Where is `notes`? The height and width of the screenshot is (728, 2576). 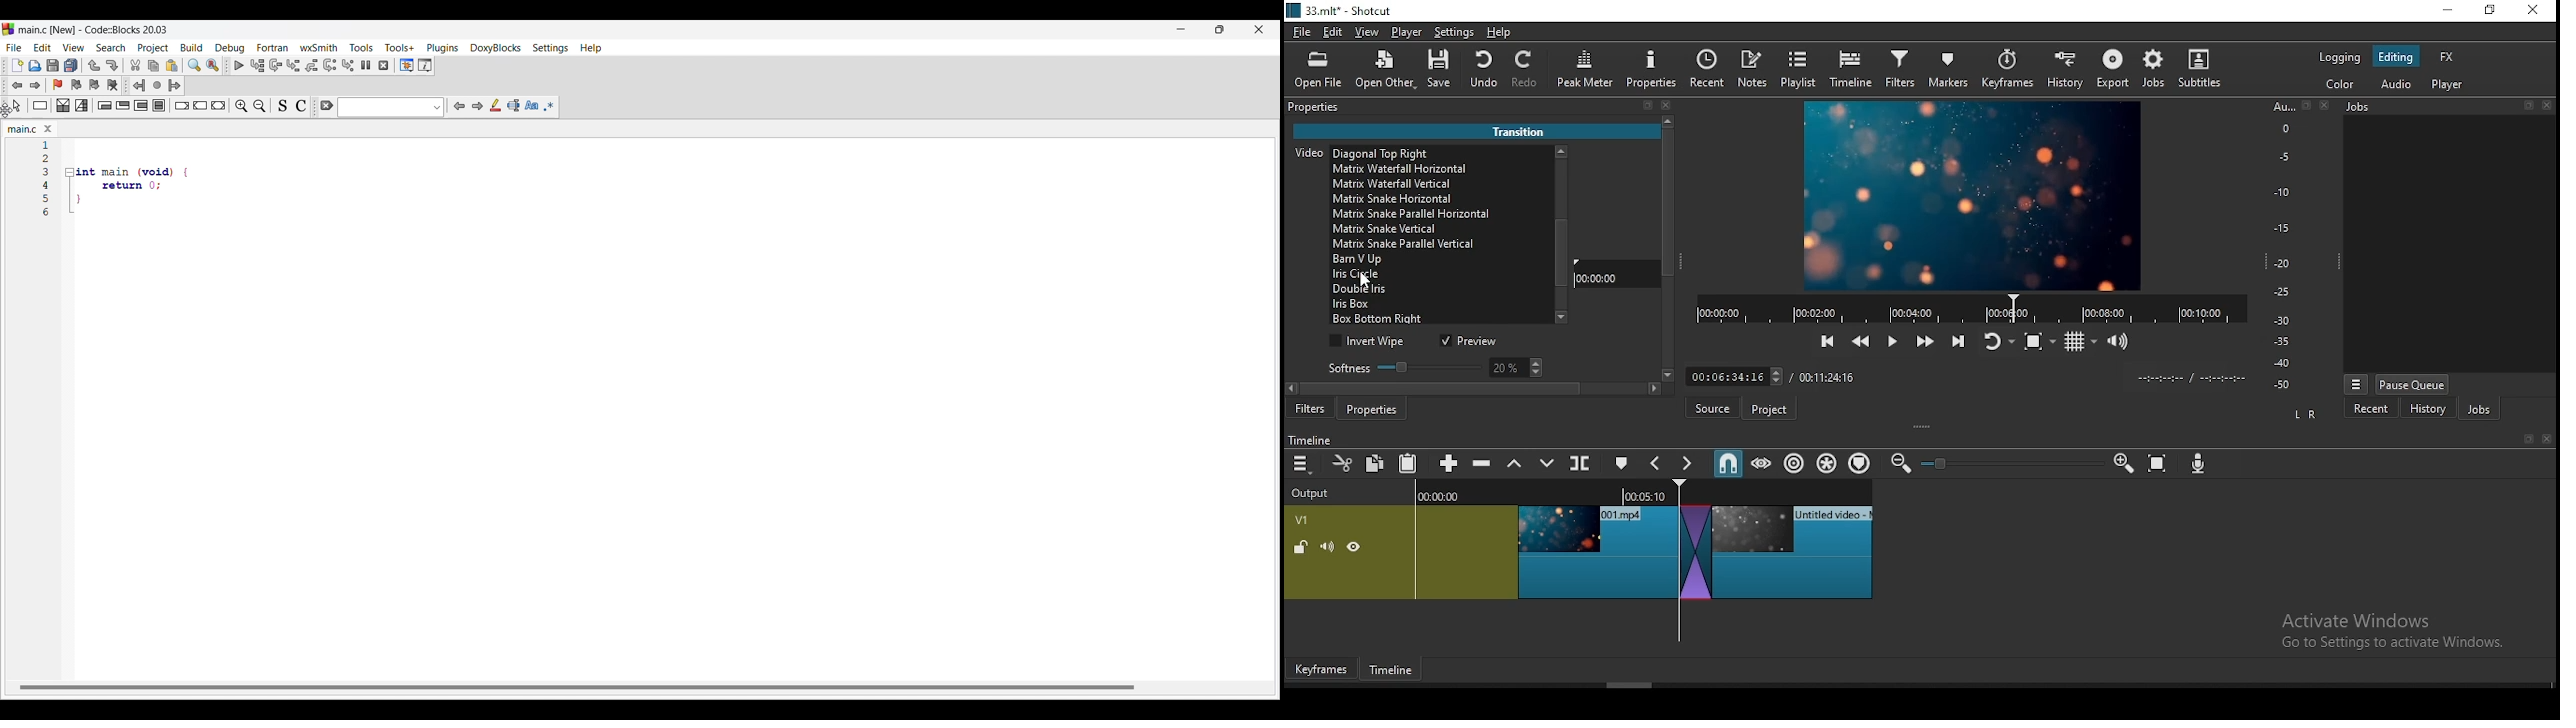
notes is located at coordinates (1755, 69).